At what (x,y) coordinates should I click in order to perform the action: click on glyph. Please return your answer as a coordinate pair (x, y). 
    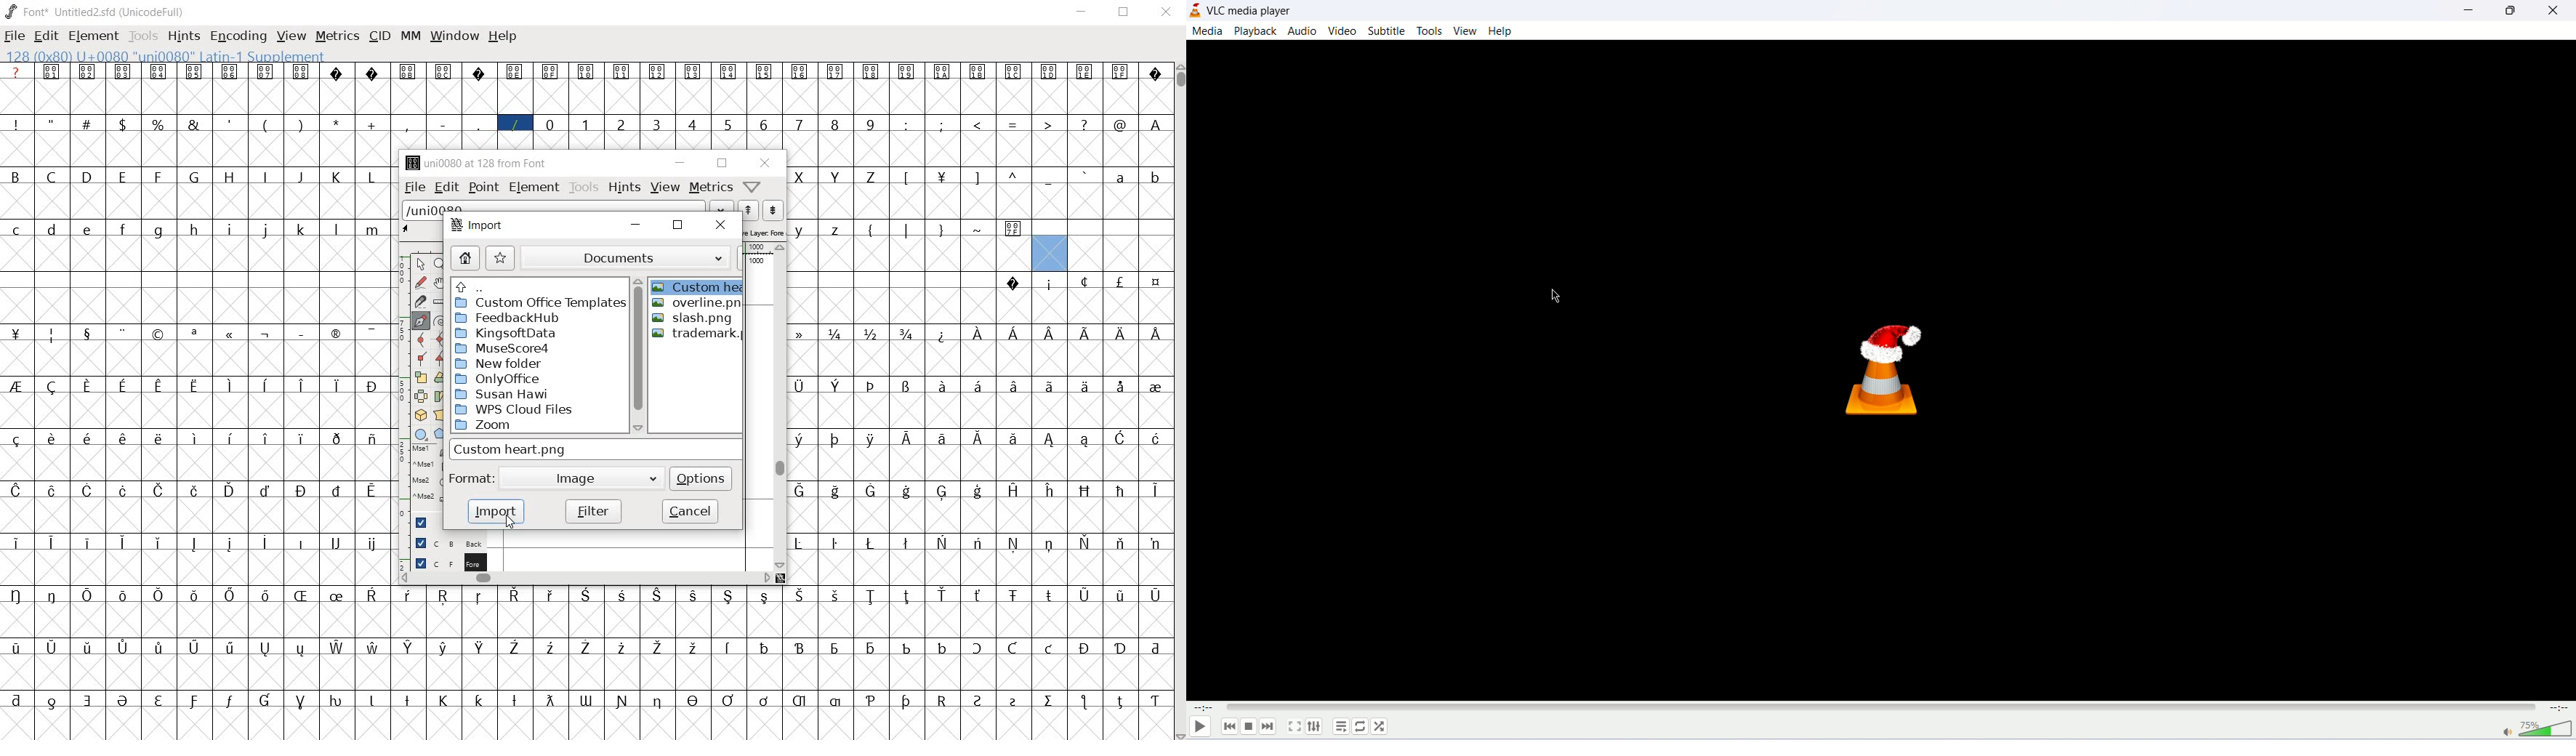
    Looking at the image, I should click on (1119, 178).